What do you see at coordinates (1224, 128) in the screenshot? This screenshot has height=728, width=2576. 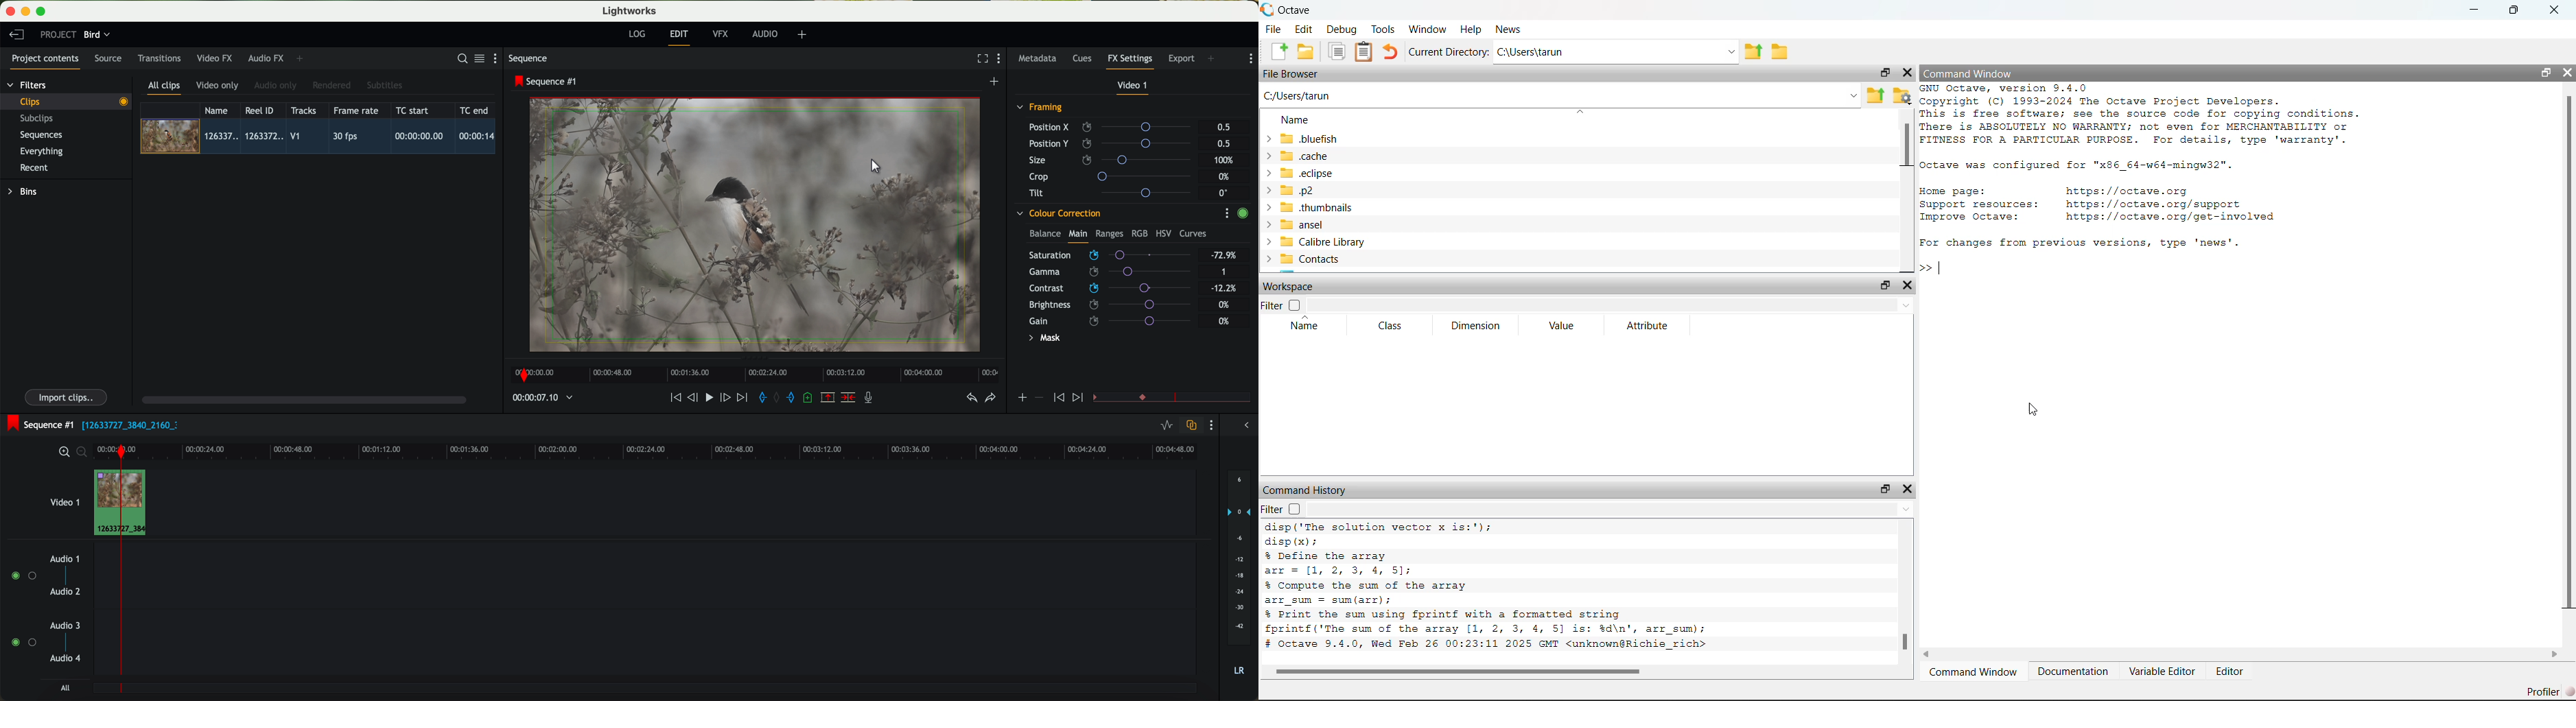 I see `0.5` at bounding box center [1224, 128].